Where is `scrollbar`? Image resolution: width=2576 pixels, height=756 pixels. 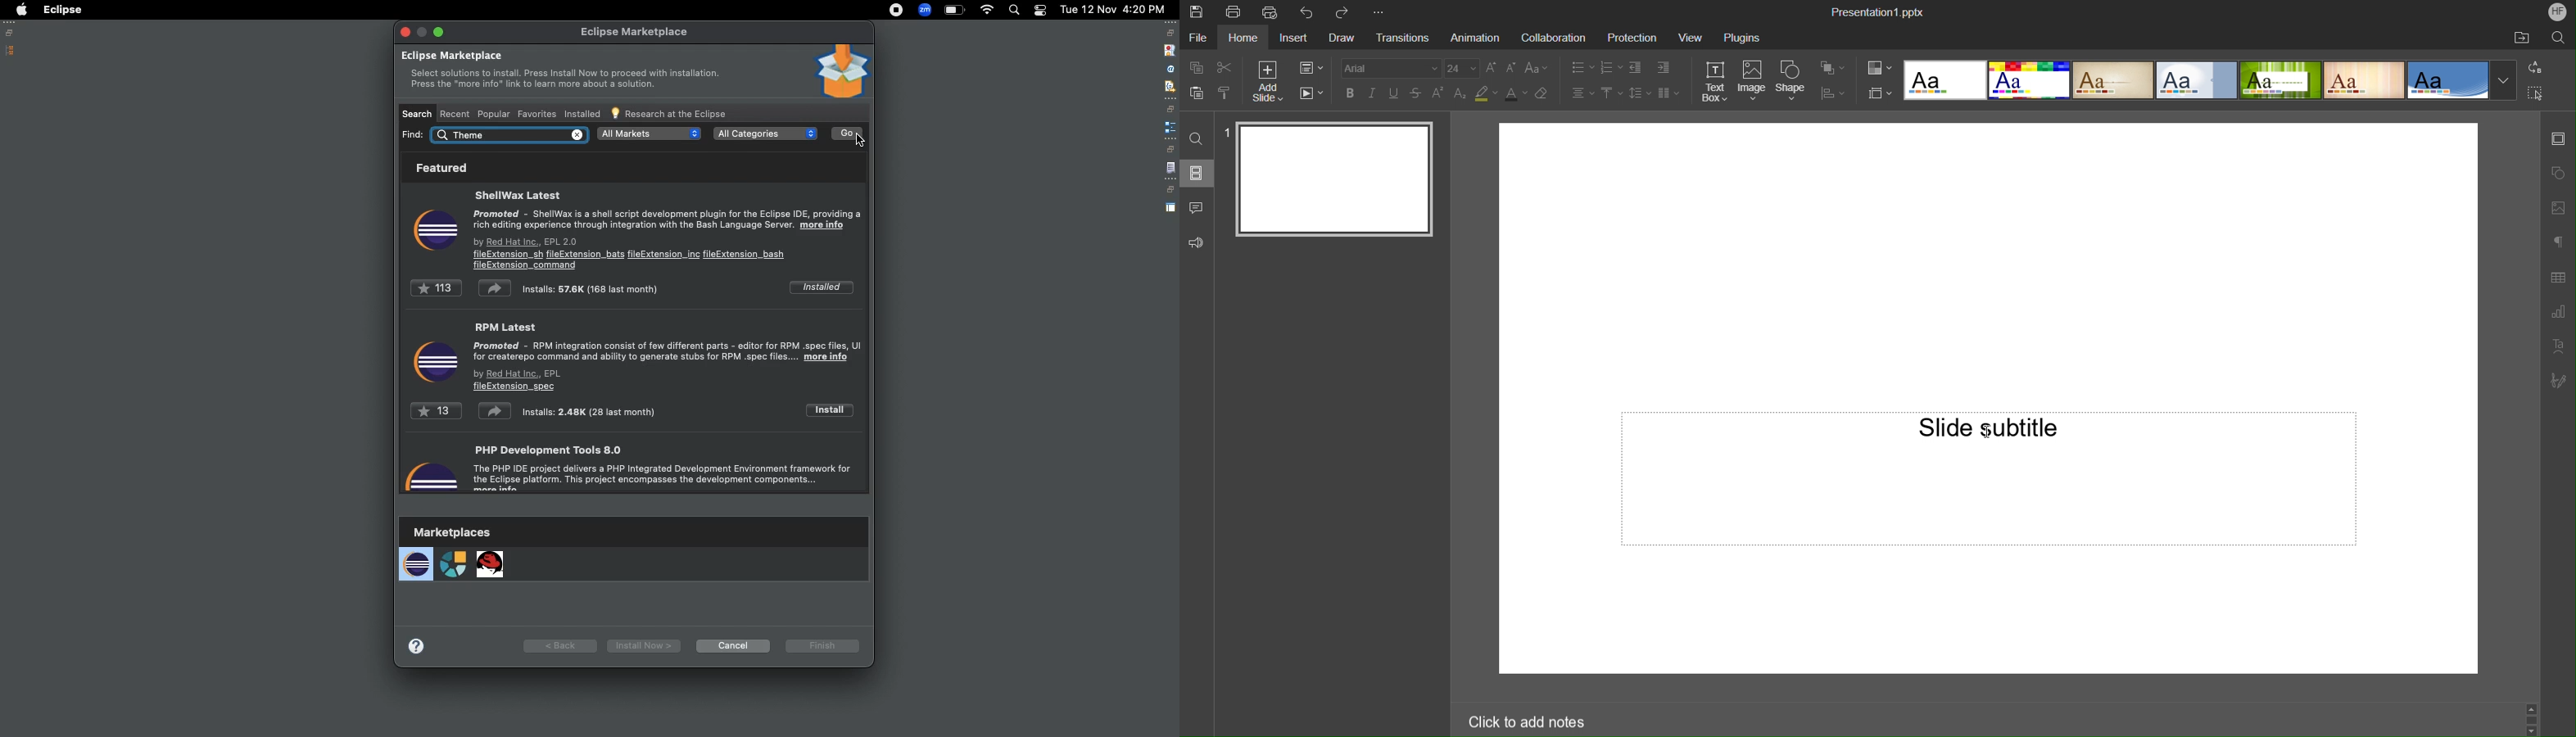 scrollbar is located at coordinates (2531, 720).